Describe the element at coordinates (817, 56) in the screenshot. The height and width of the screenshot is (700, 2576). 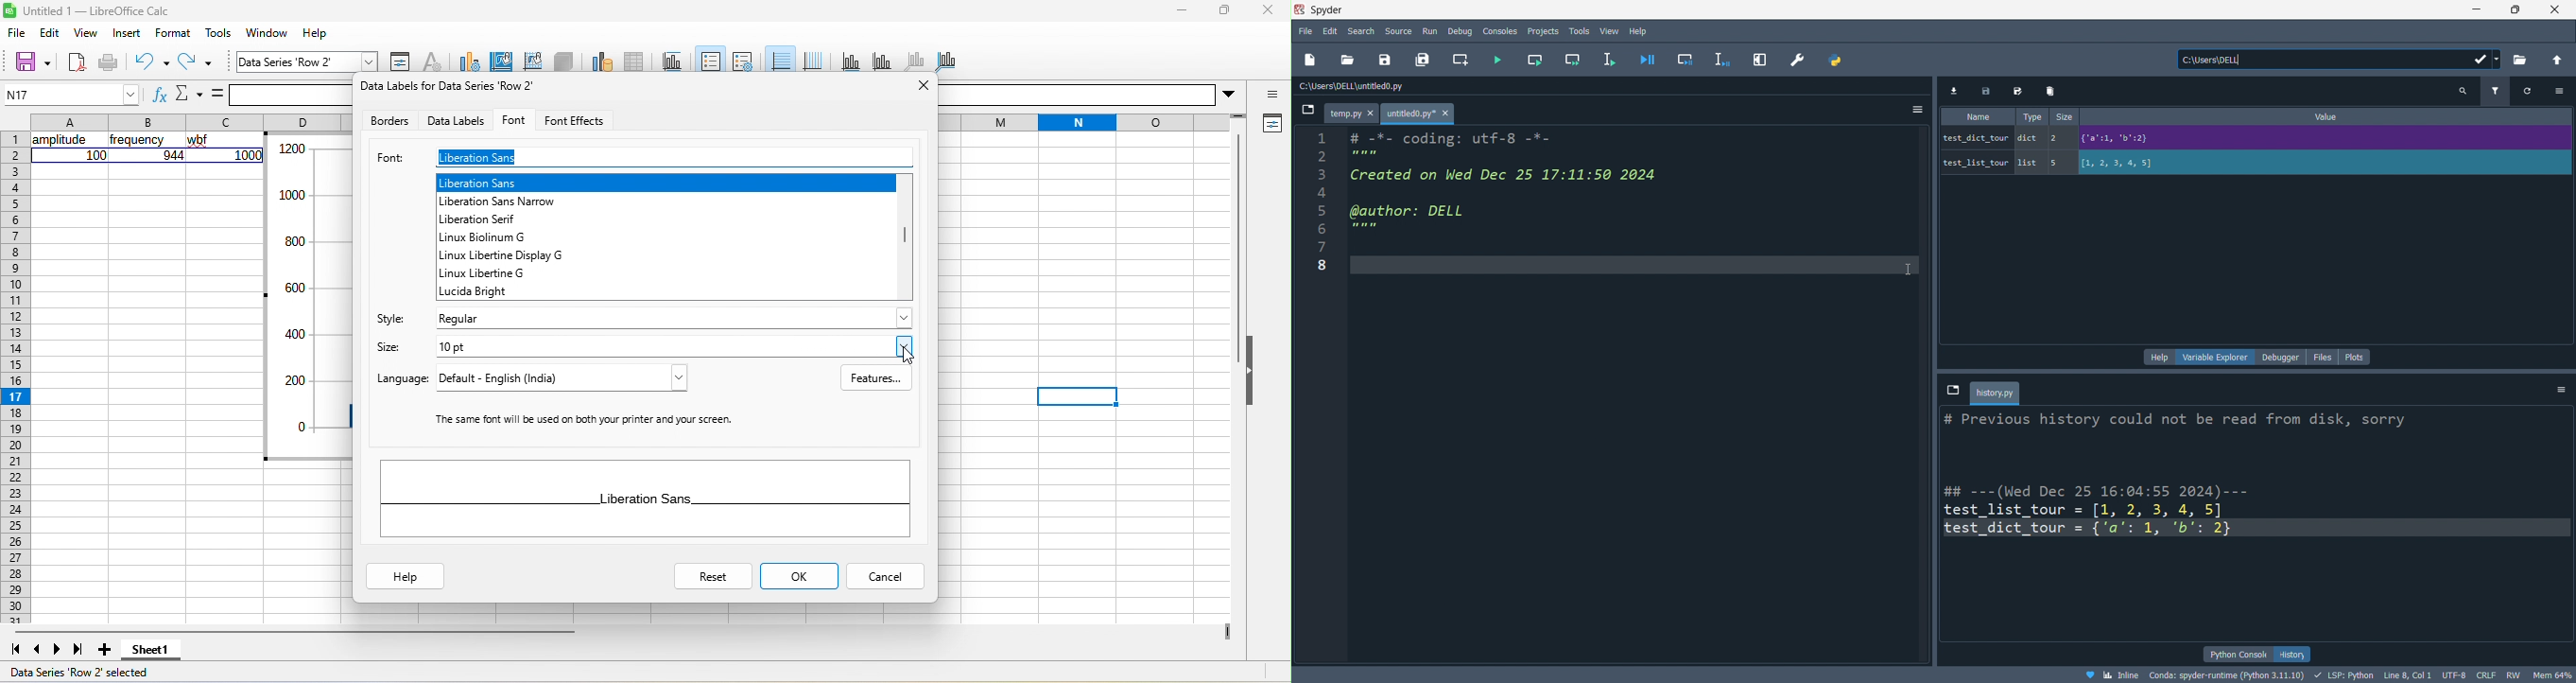
I see `vertical grid ` at that location.